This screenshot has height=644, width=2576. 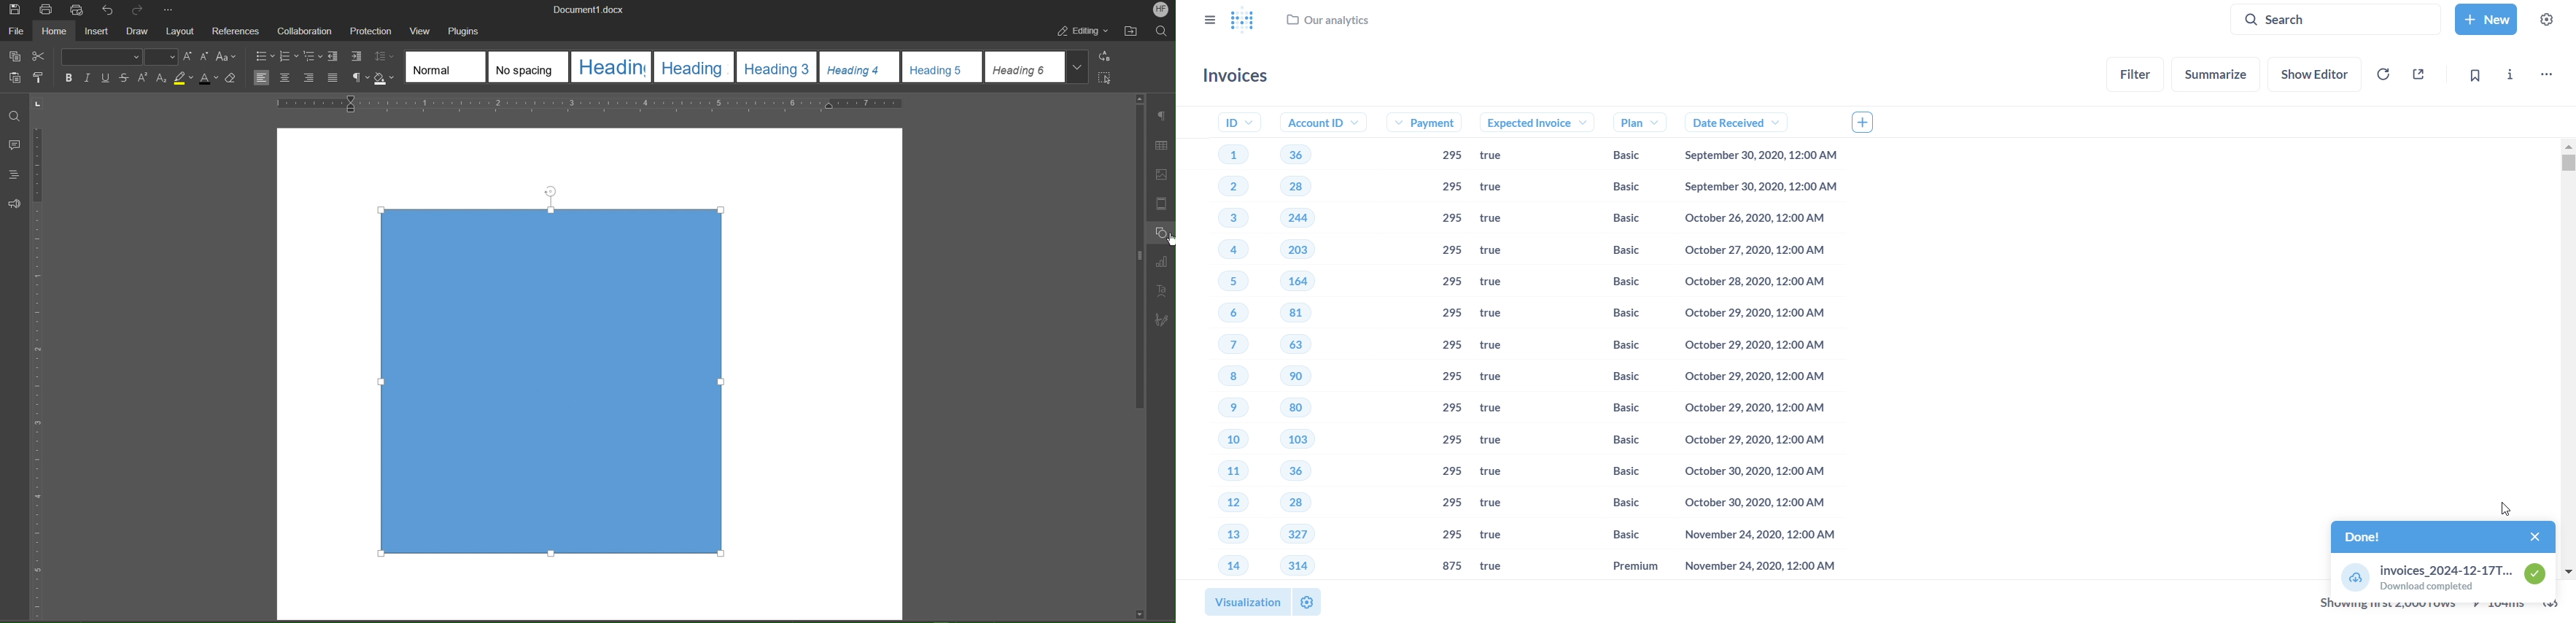 I want to click on Header/Footer, so click(x=1165, y=205).